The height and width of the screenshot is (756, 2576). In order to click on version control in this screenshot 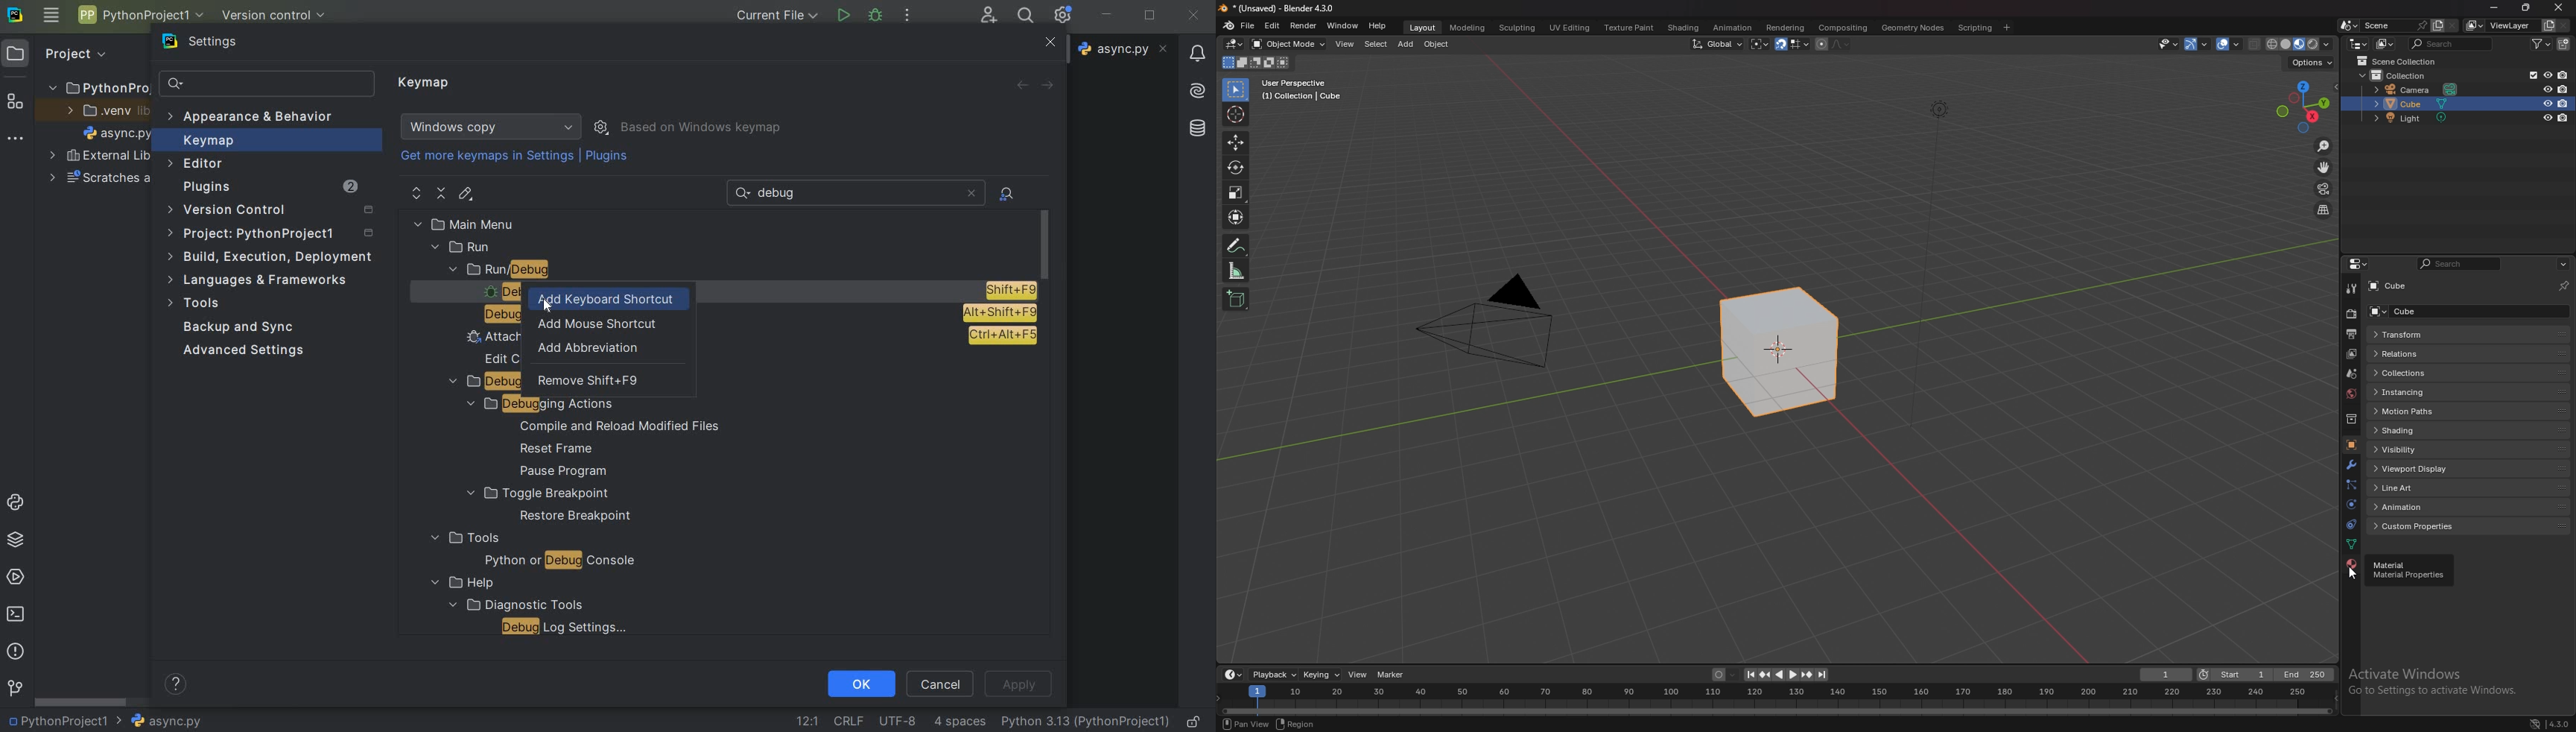, I will do `click(15, 689)`.